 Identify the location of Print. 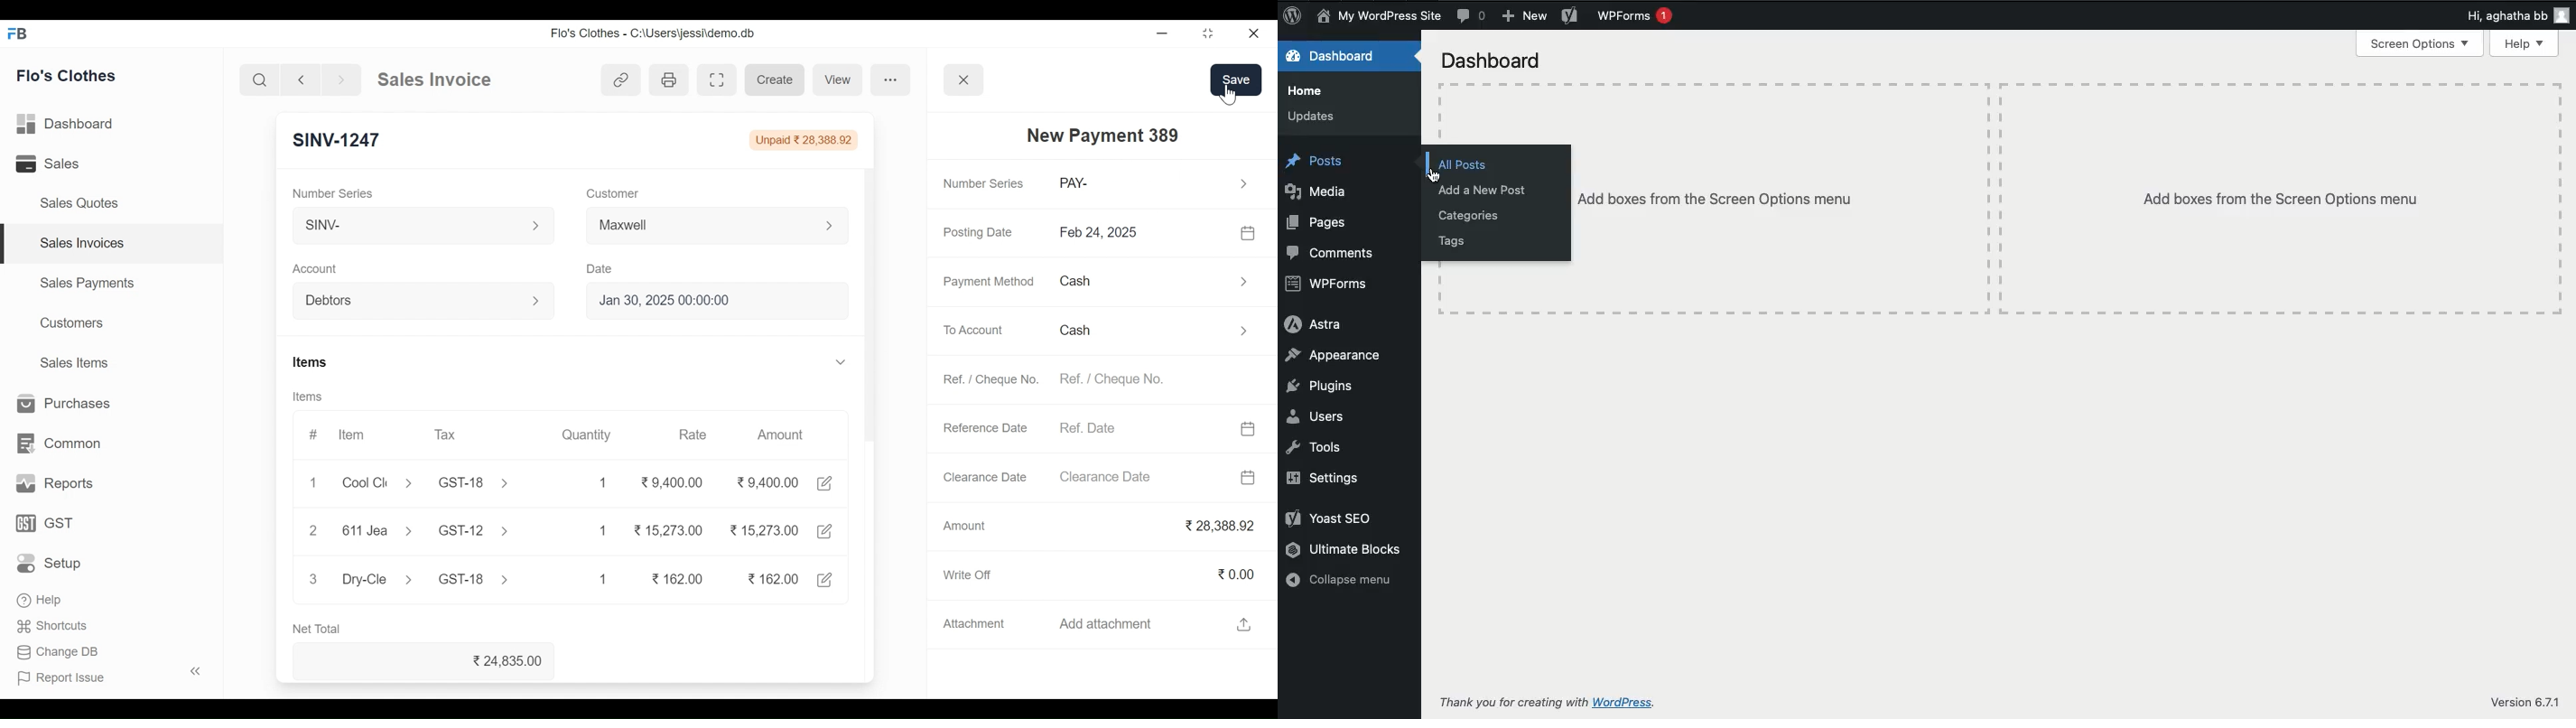
(669, 80).